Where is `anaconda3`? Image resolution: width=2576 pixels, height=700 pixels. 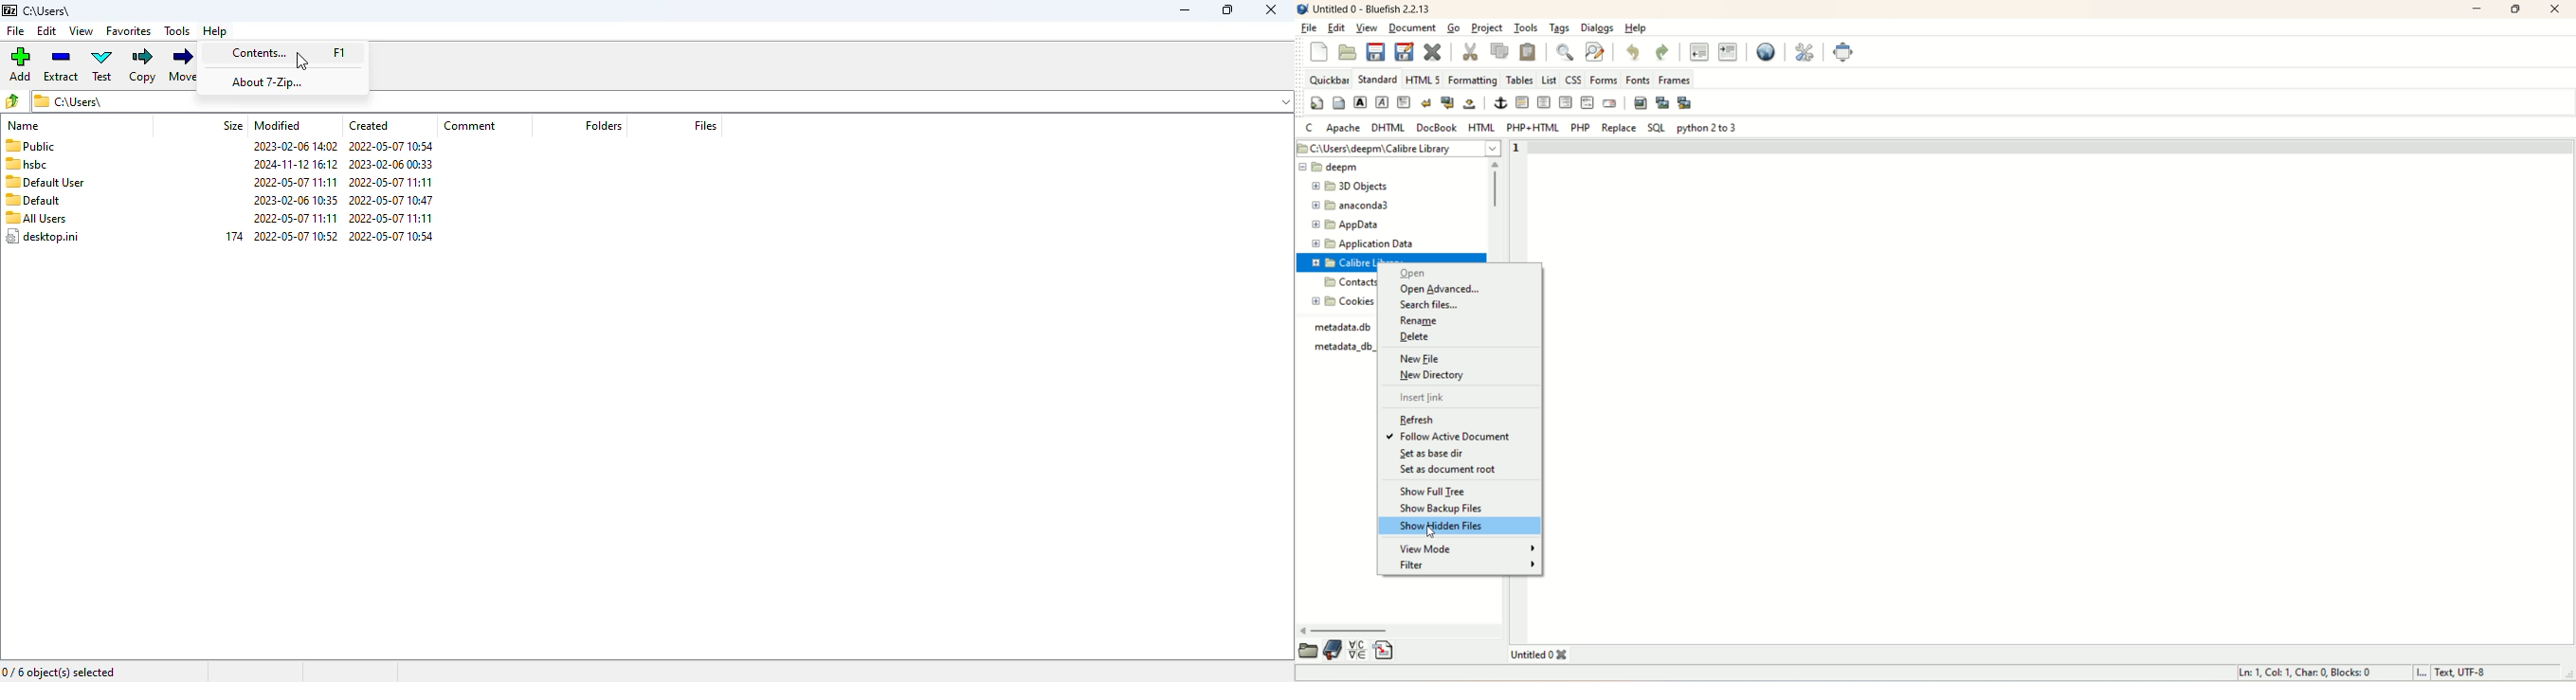
anaconda3 is located at coordinates (1349, 205).